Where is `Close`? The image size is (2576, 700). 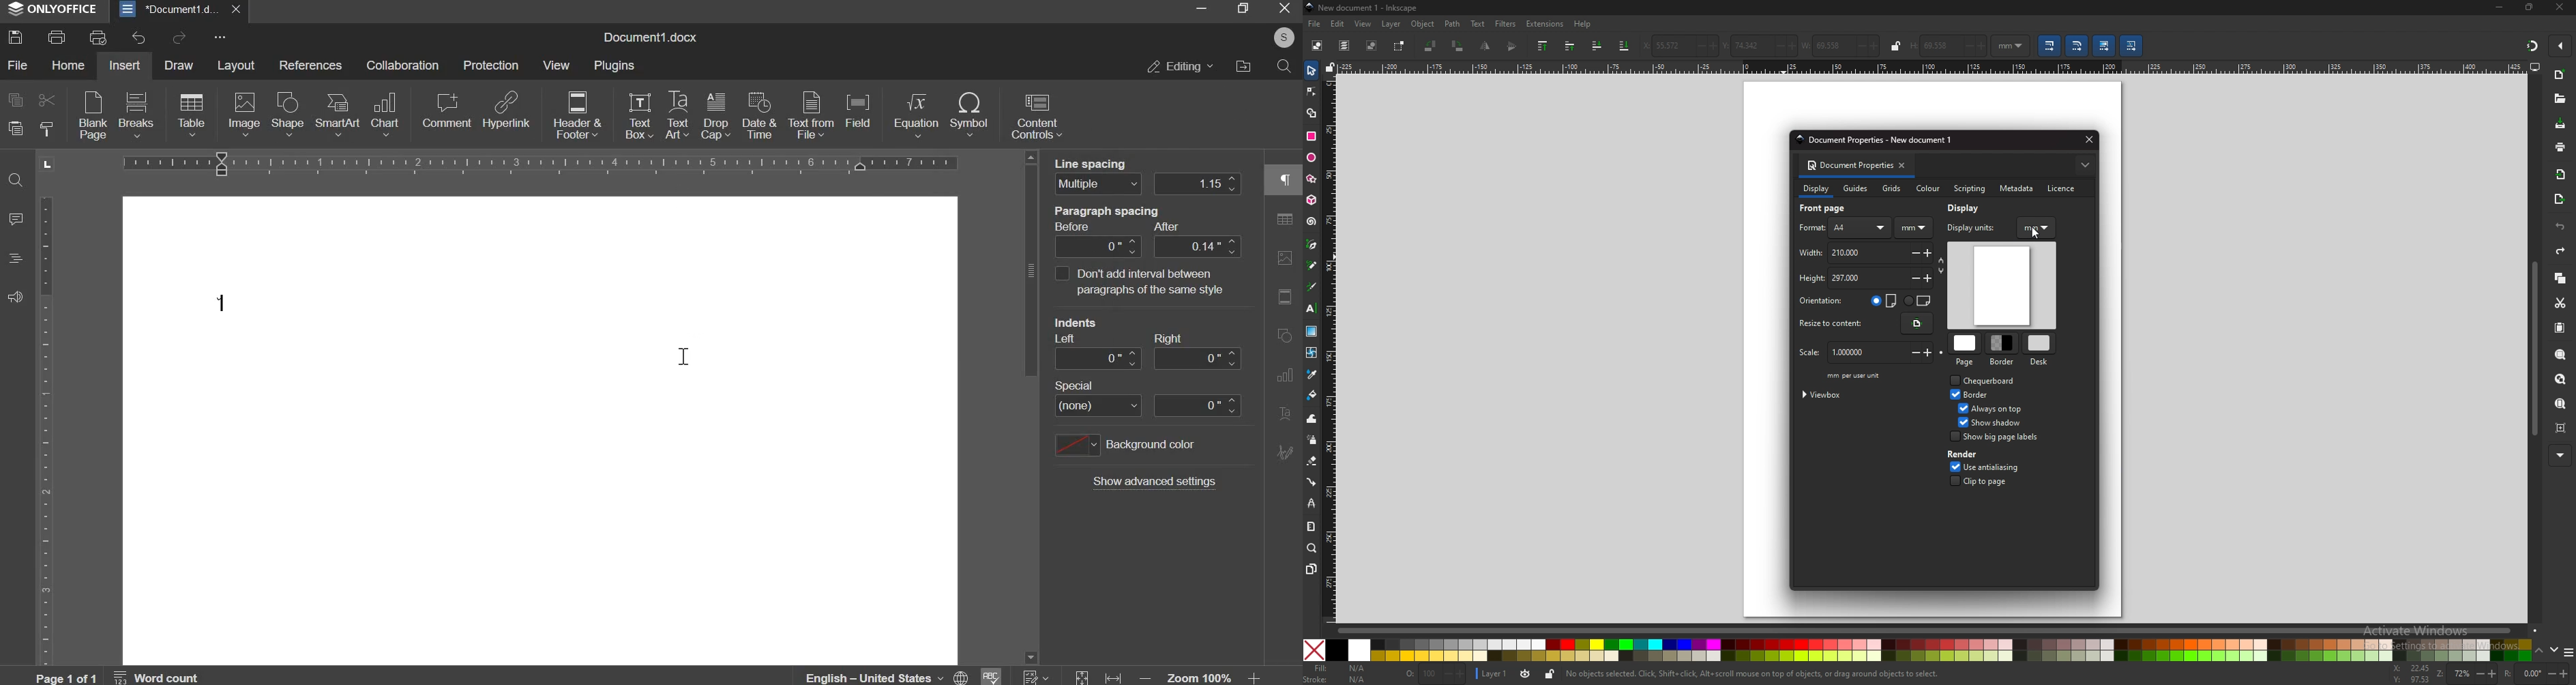
Close is located at coordinates (1314, 649).